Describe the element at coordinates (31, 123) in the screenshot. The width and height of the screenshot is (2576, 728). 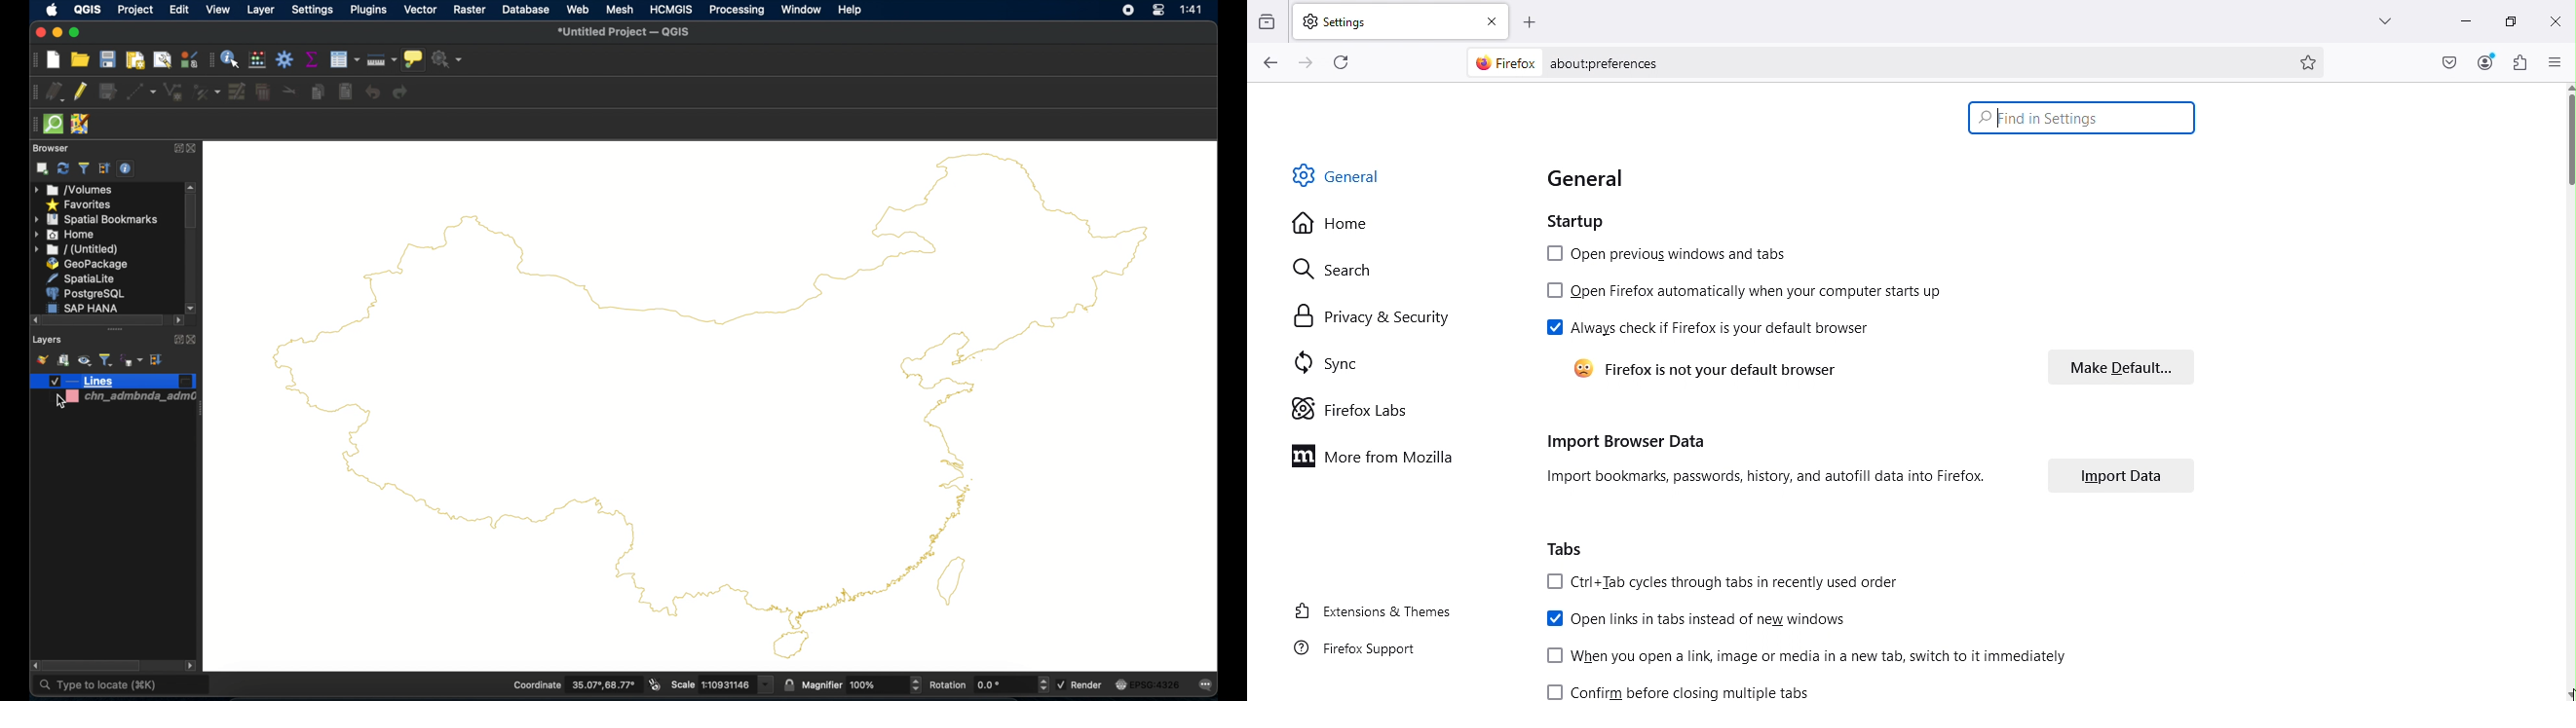
I see `drag handle` at that location.